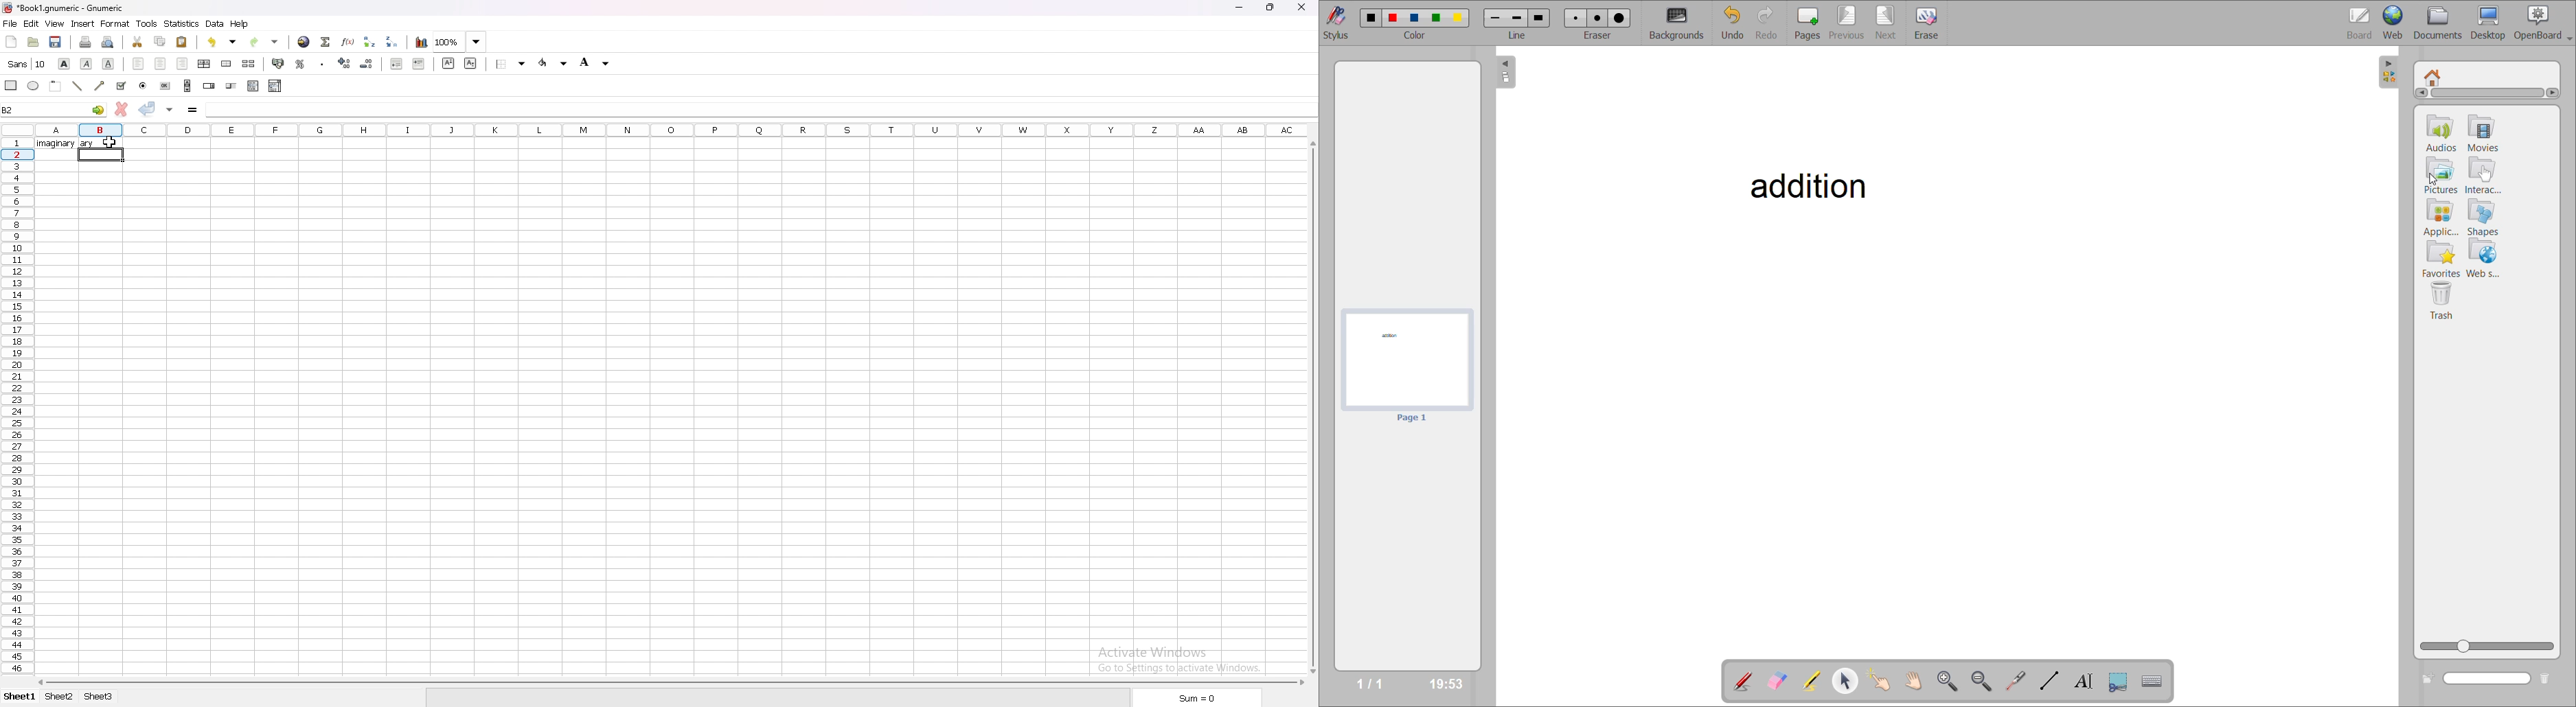 This screenshot has height=728, width=2576. Describe the element at coordinates (54, 143) in the screenshot. I see `word` at that location.